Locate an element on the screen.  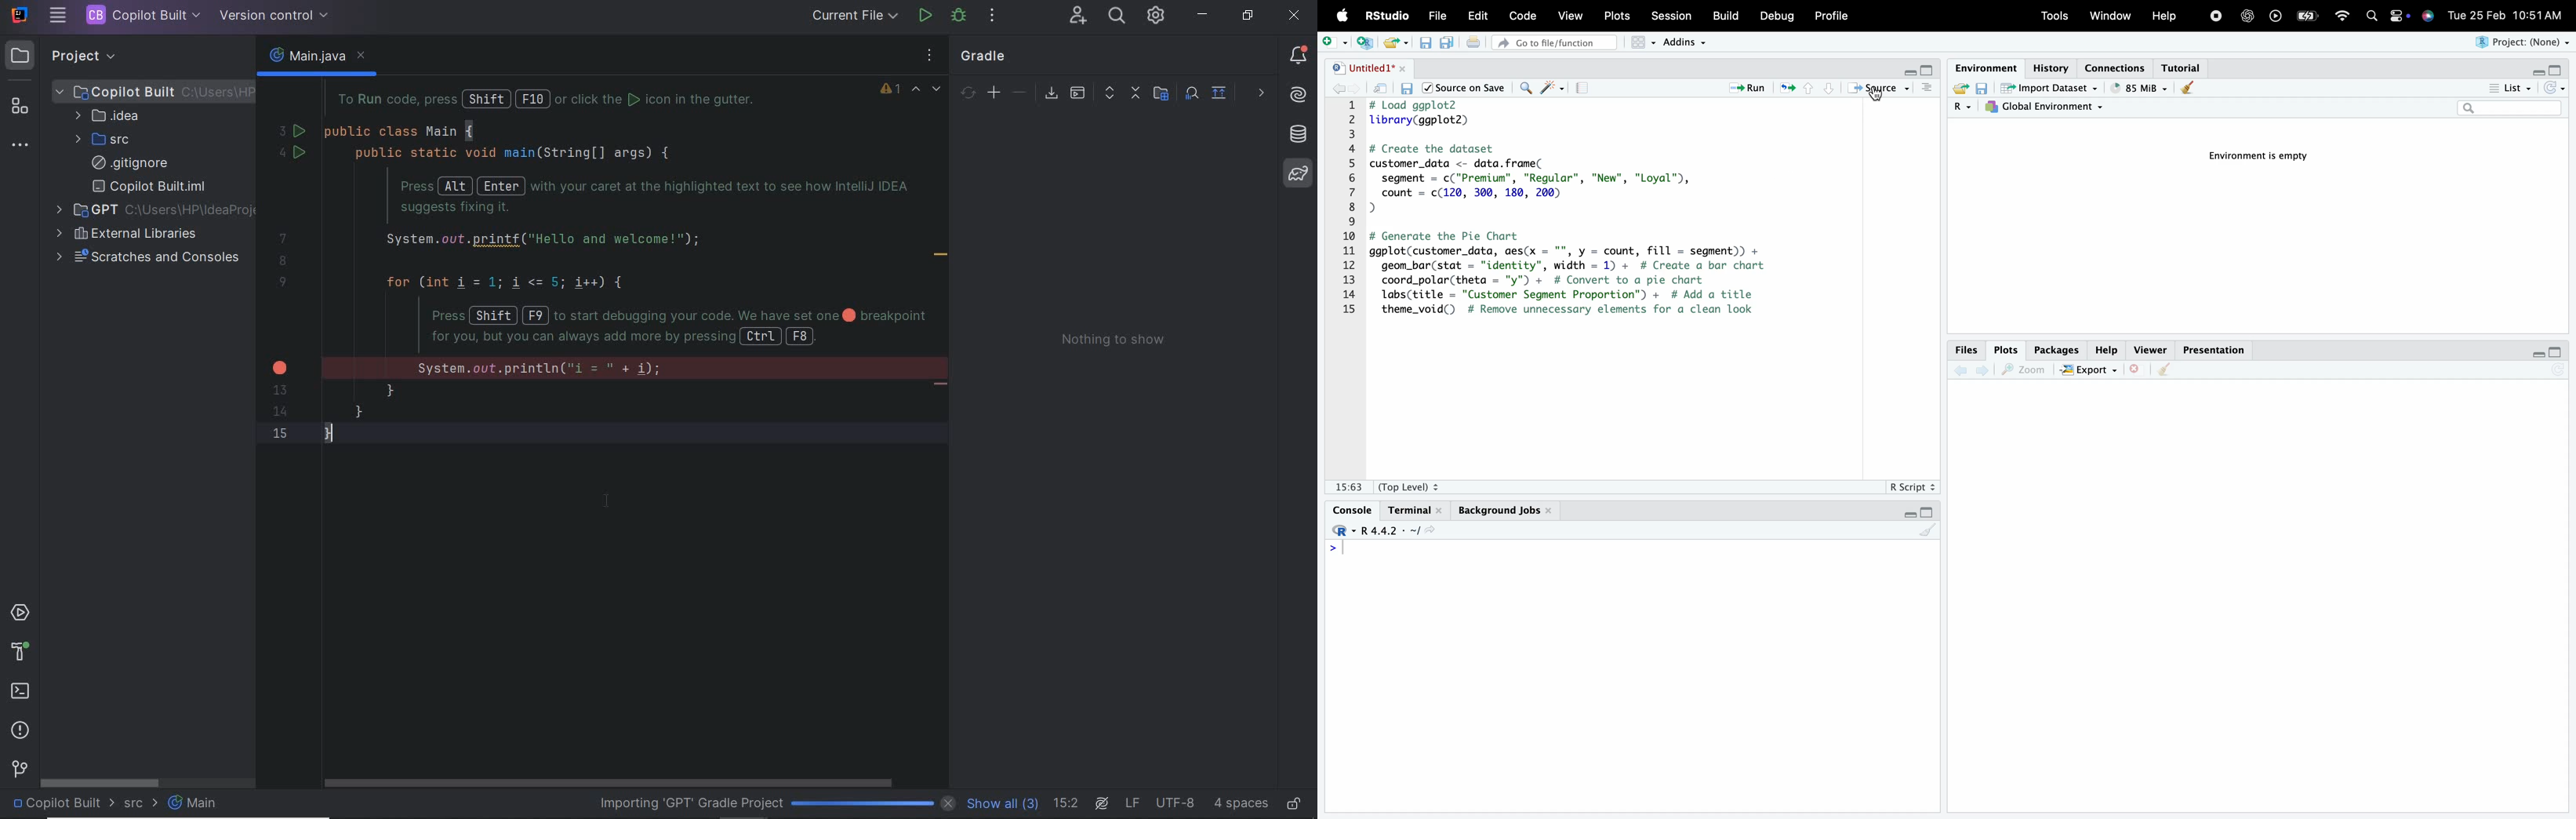
battery is located at coordinates (2312, 15).